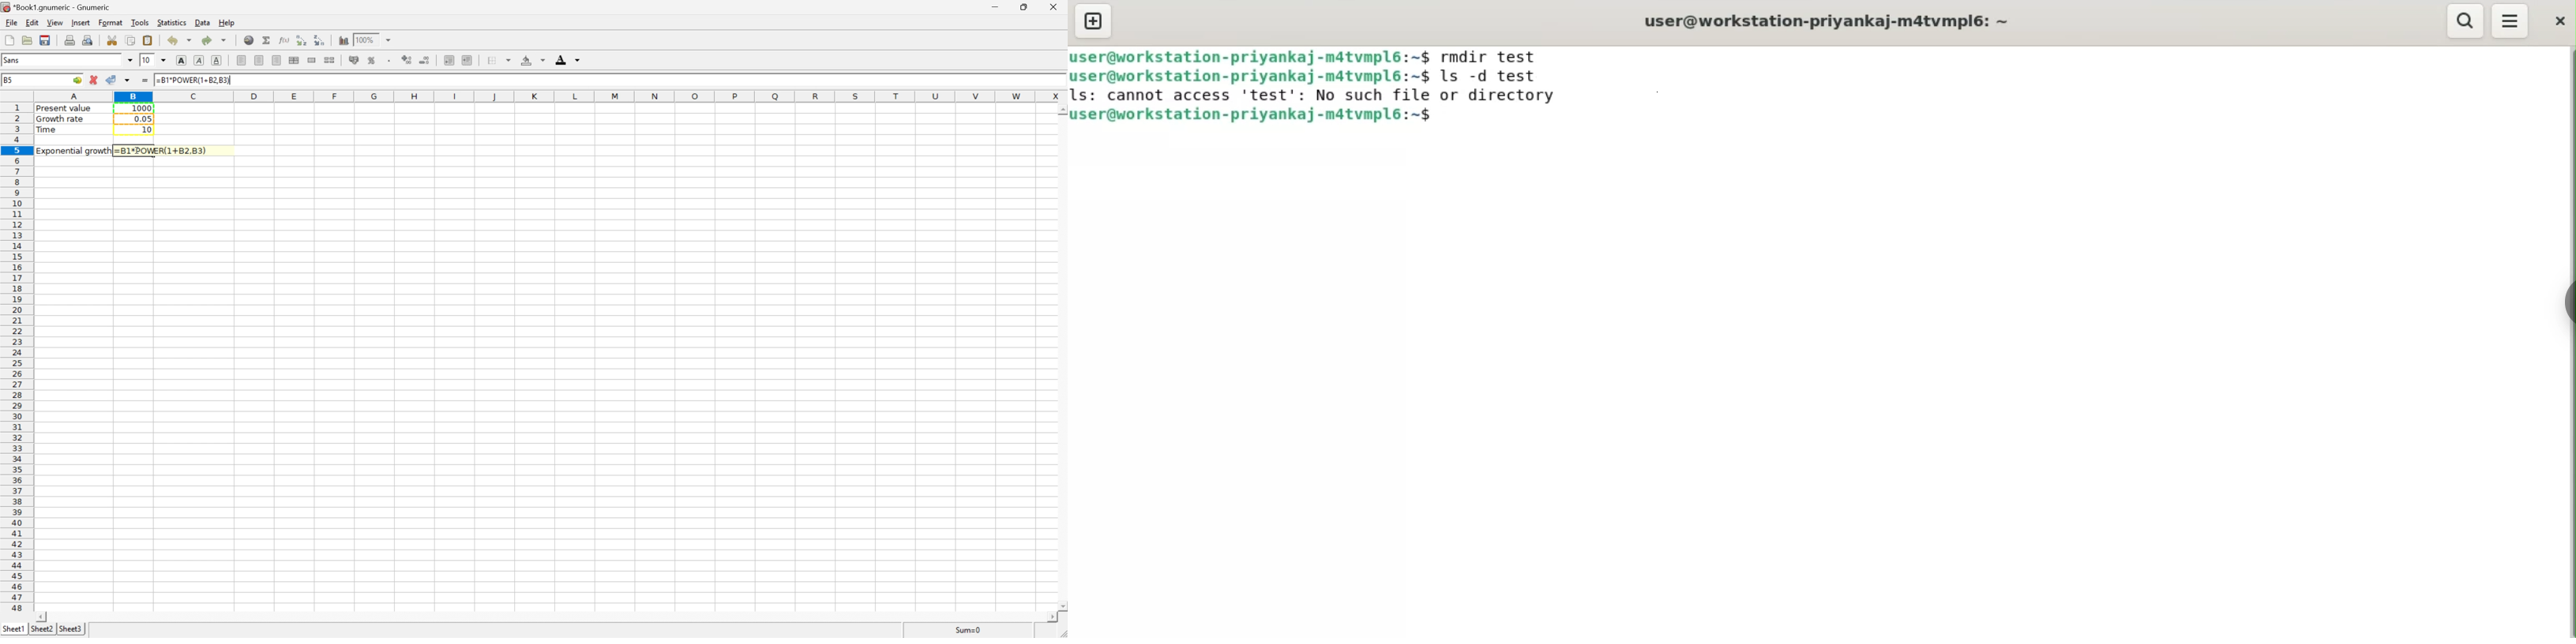 The height and width of the screenshot is (644, 2576). I want to click on Present value, so click(66, 109).